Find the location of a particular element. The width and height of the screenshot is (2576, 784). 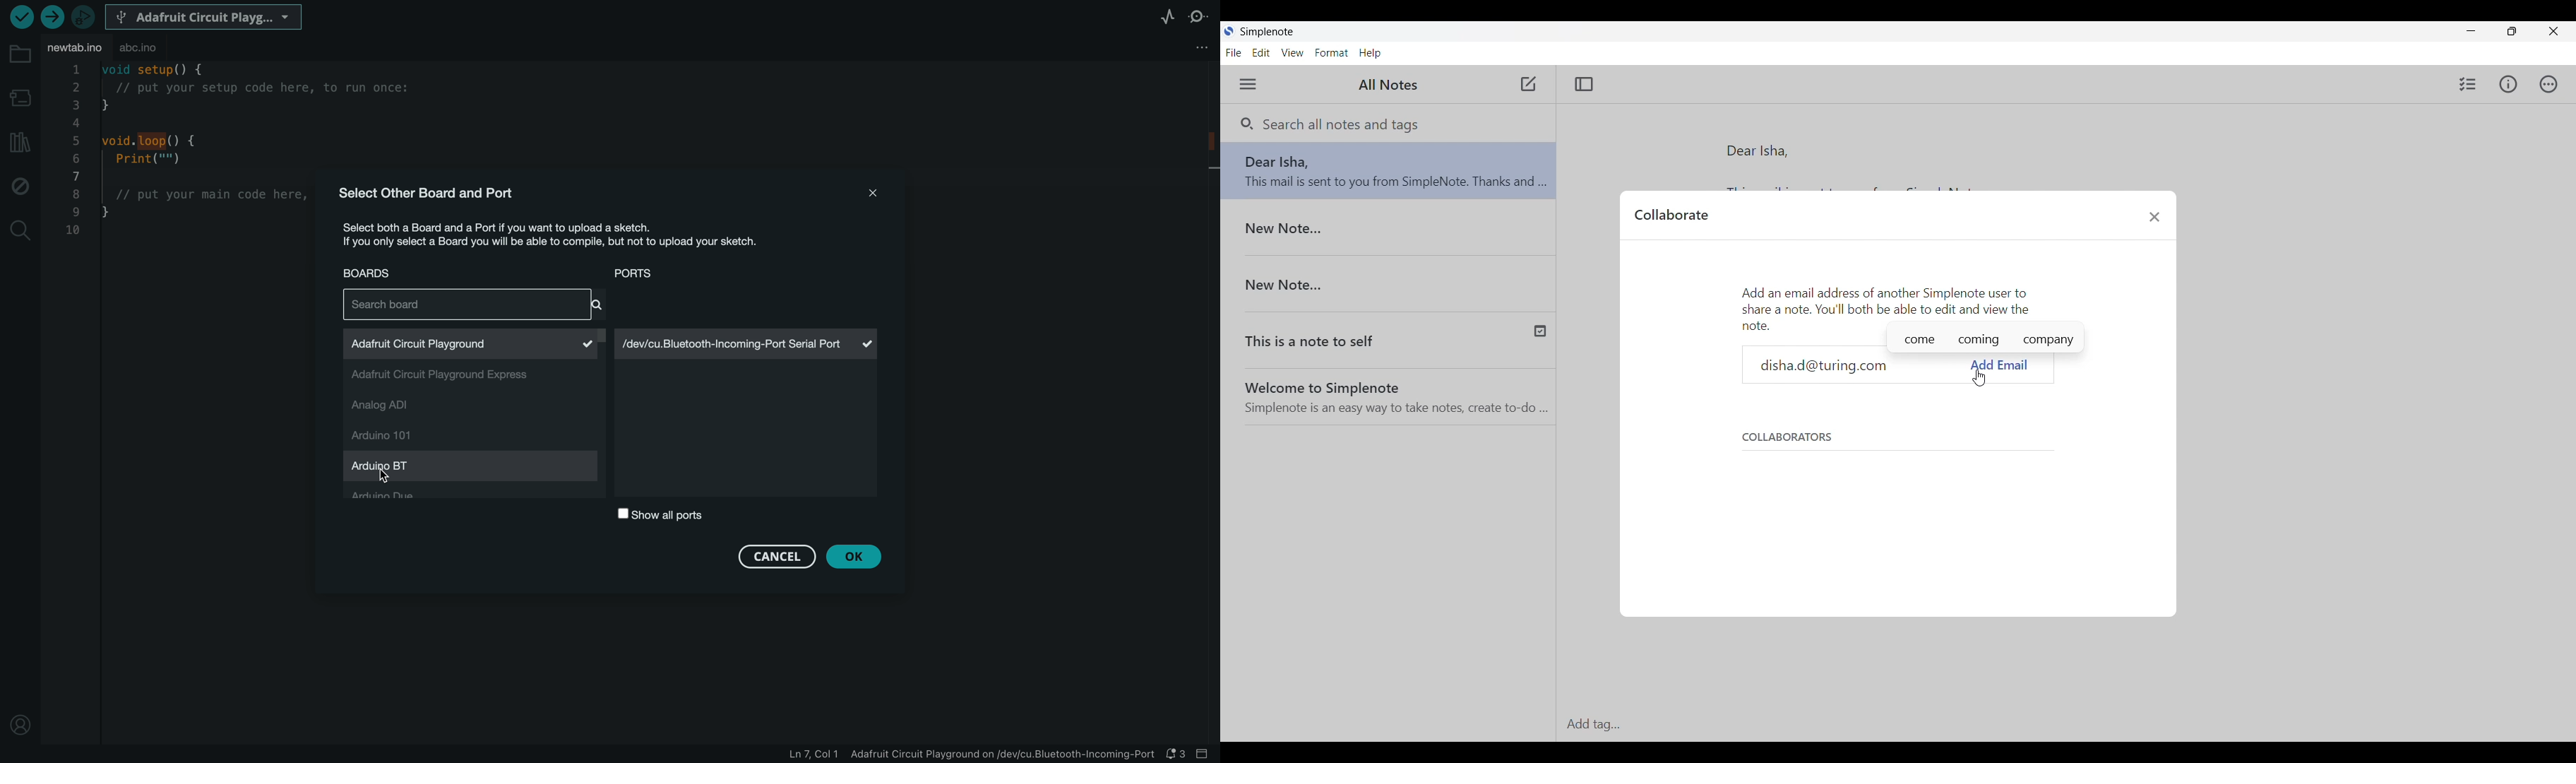

All Notes is located at coordinates (1386, 85).